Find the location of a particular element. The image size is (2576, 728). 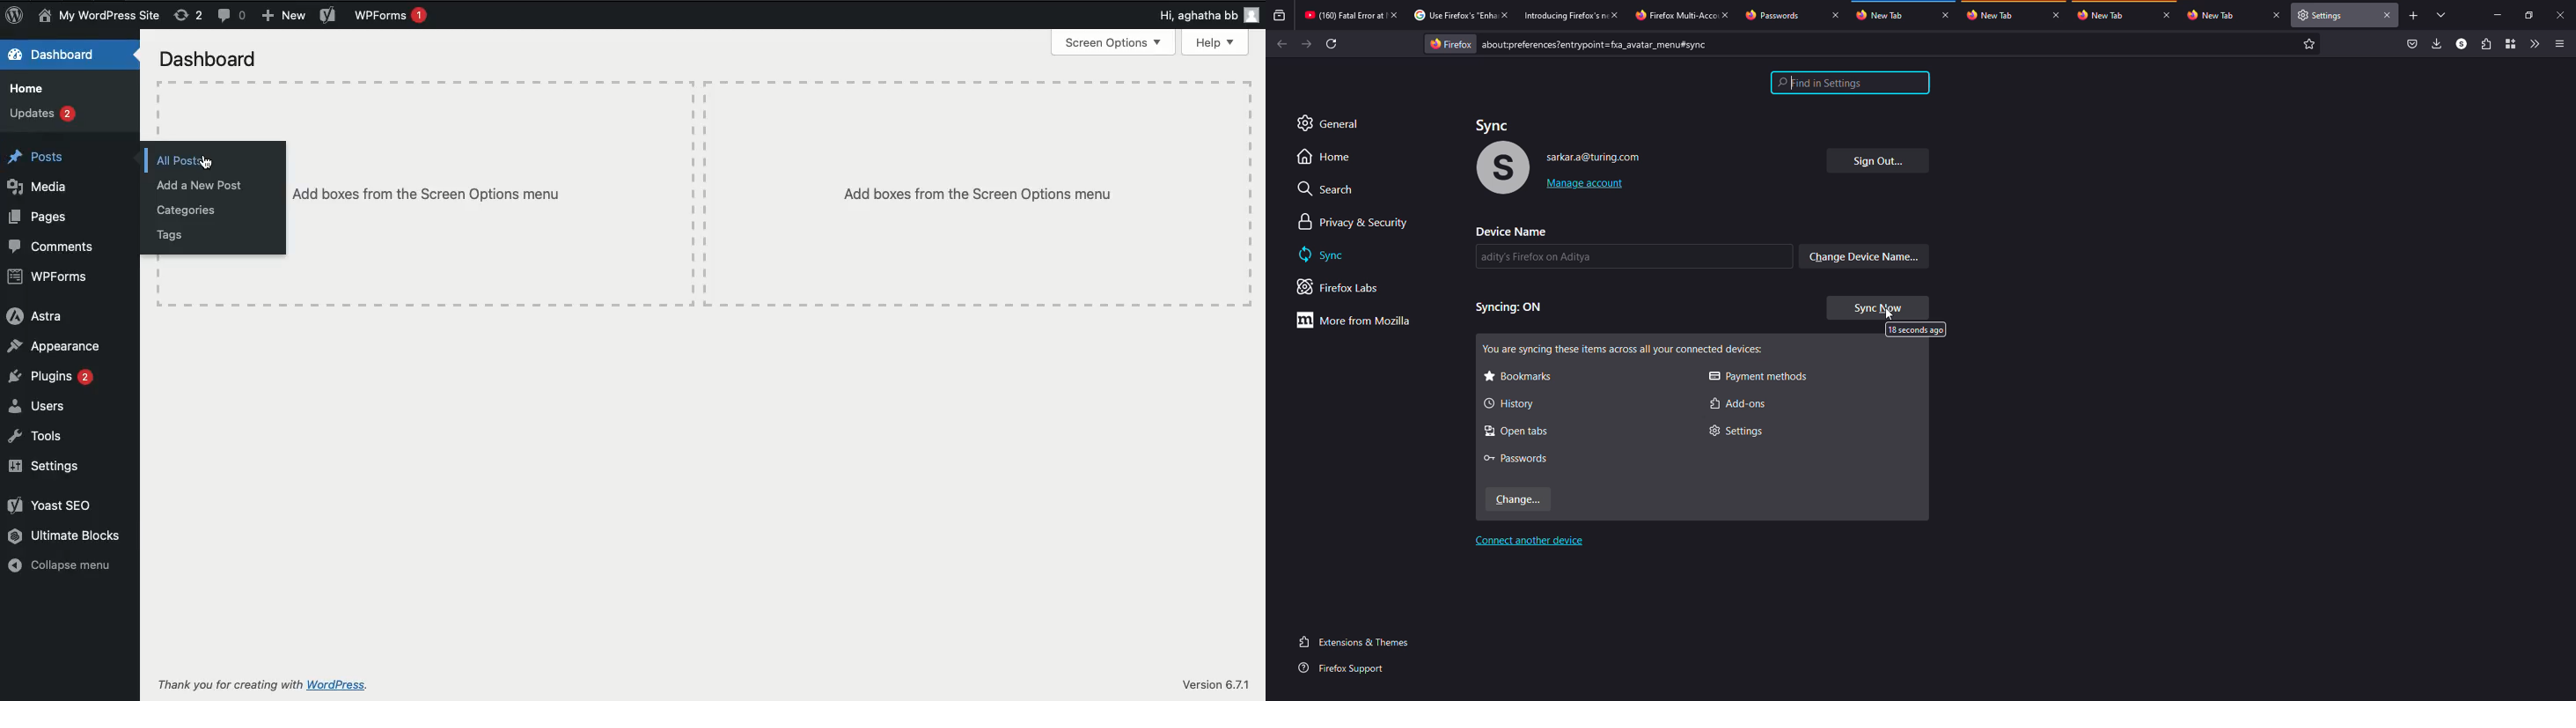

add-ons is located at coordinates (1738, 403).